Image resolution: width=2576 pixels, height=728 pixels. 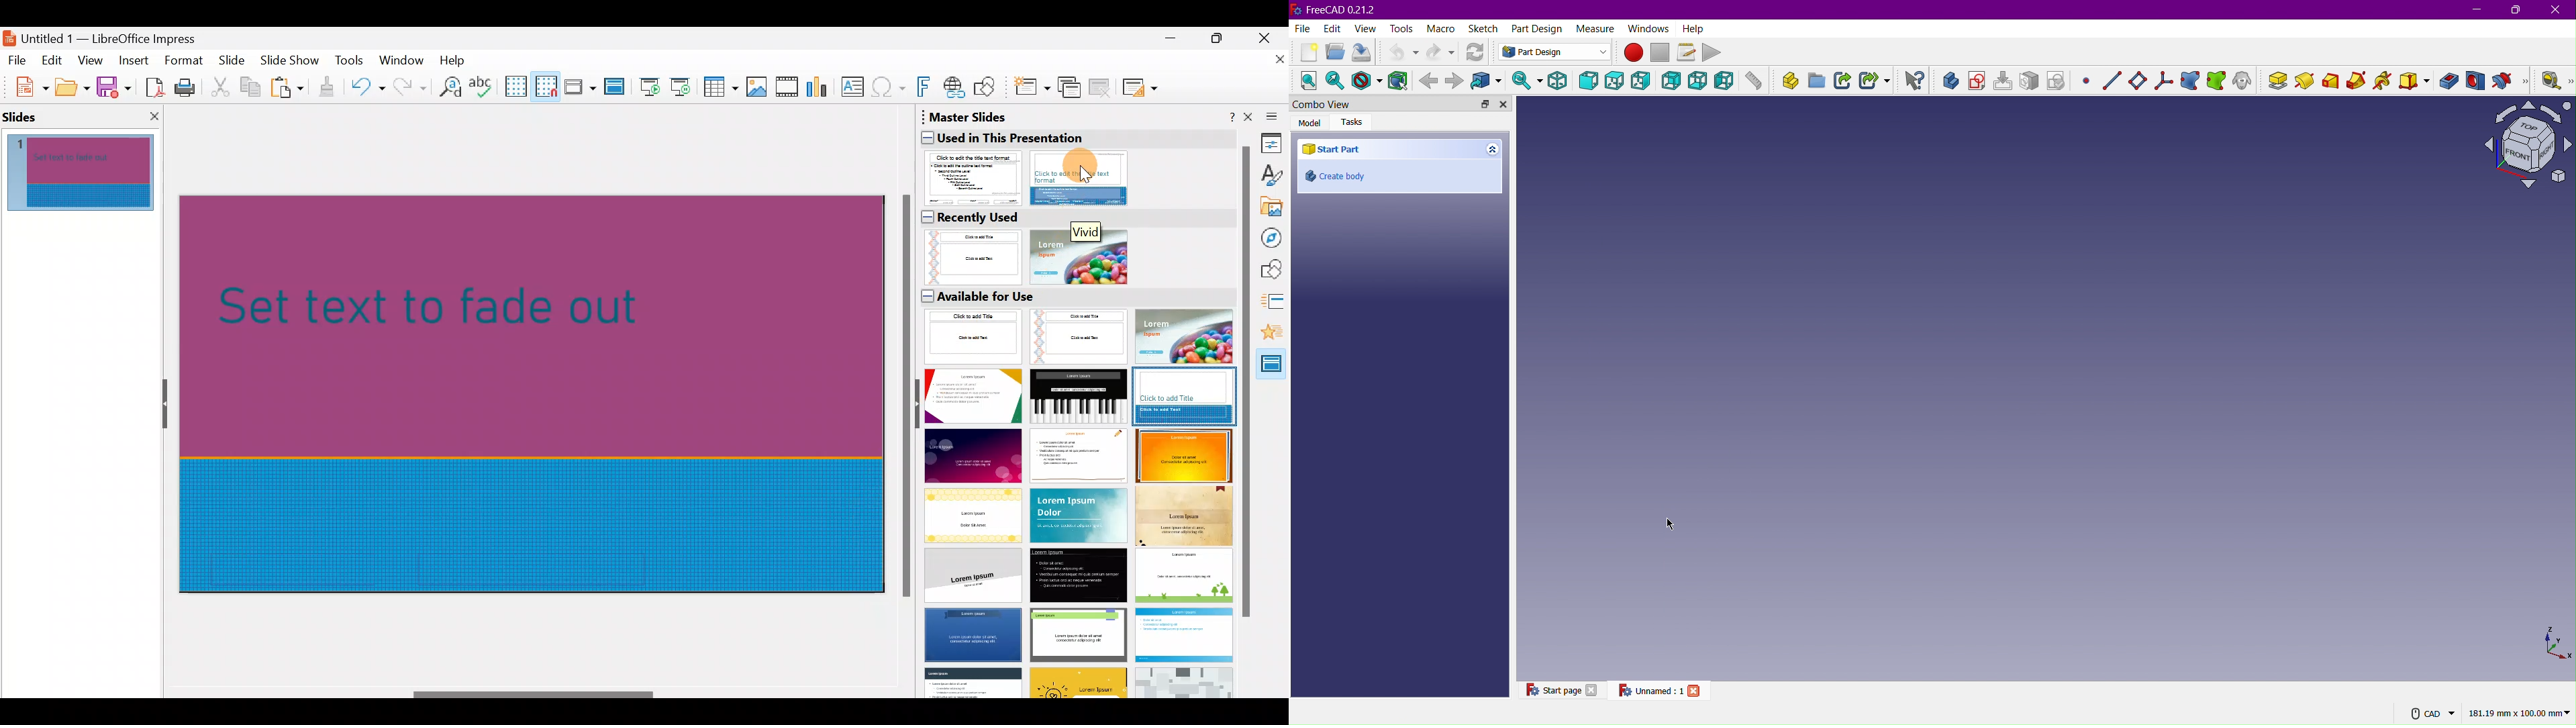 I want to click on Undo, so click(x=1401, y=51).